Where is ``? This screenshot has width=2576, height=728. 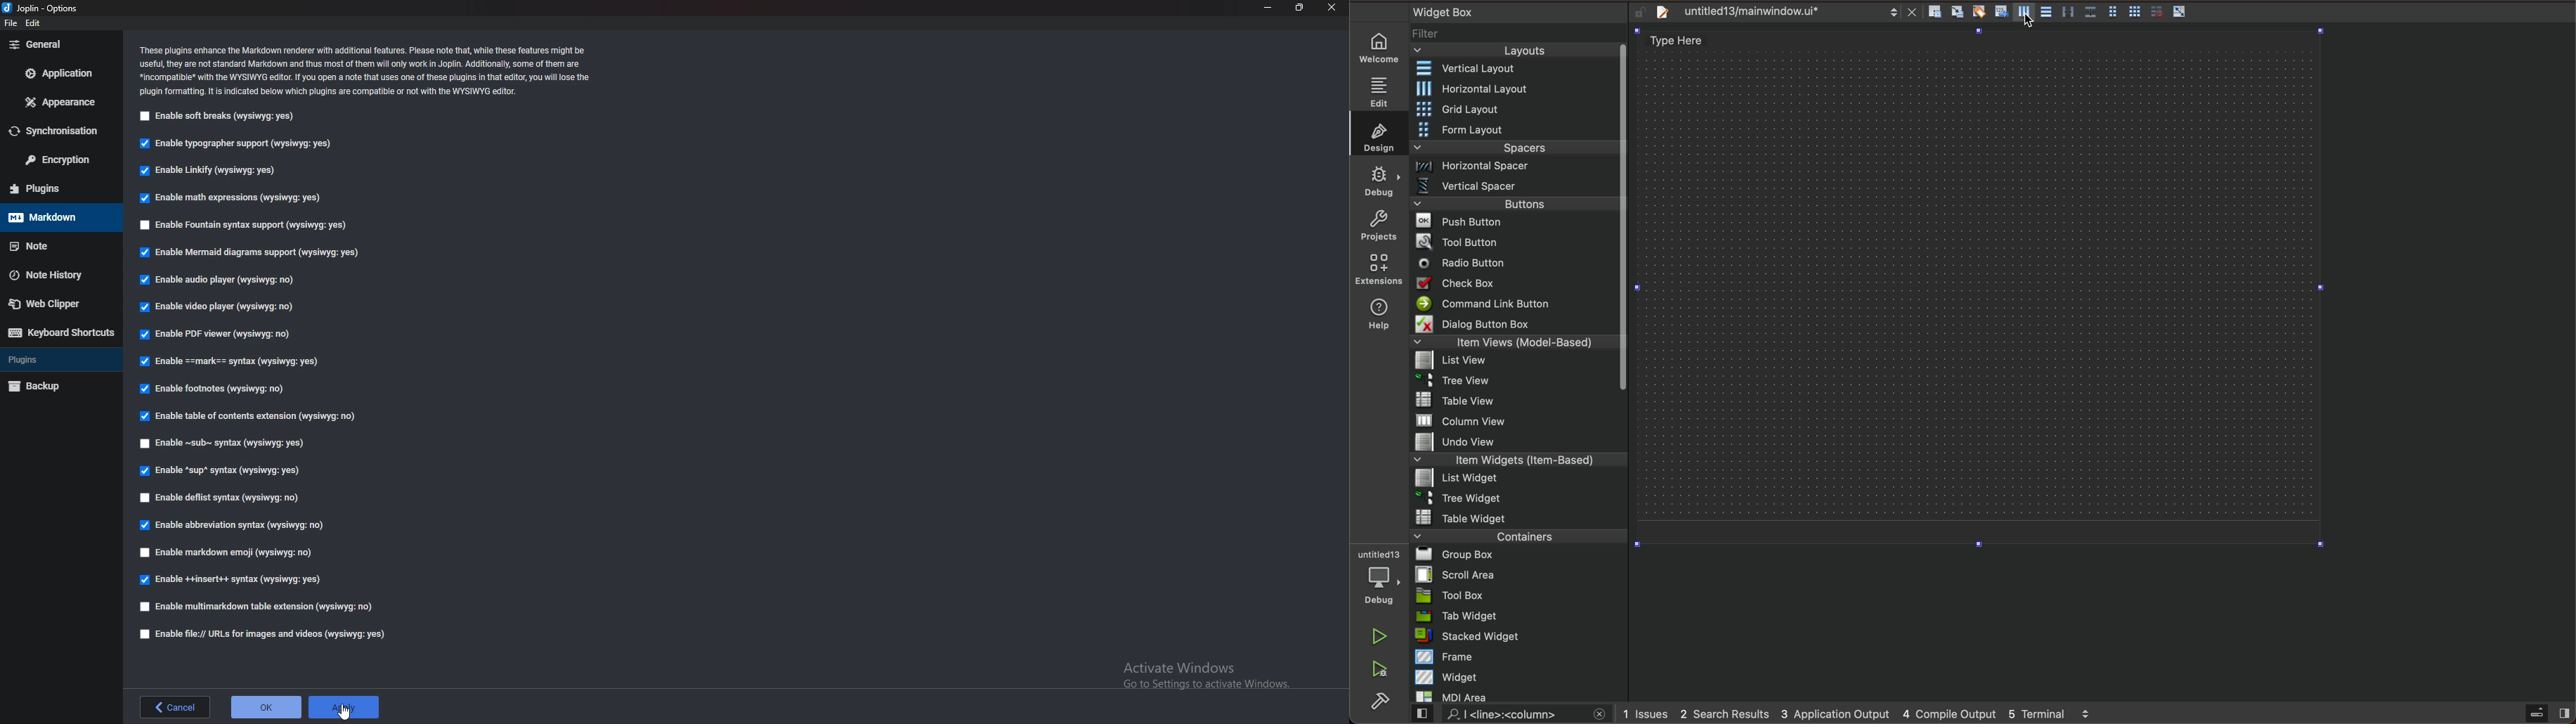  is located at coordinates (218, 280).